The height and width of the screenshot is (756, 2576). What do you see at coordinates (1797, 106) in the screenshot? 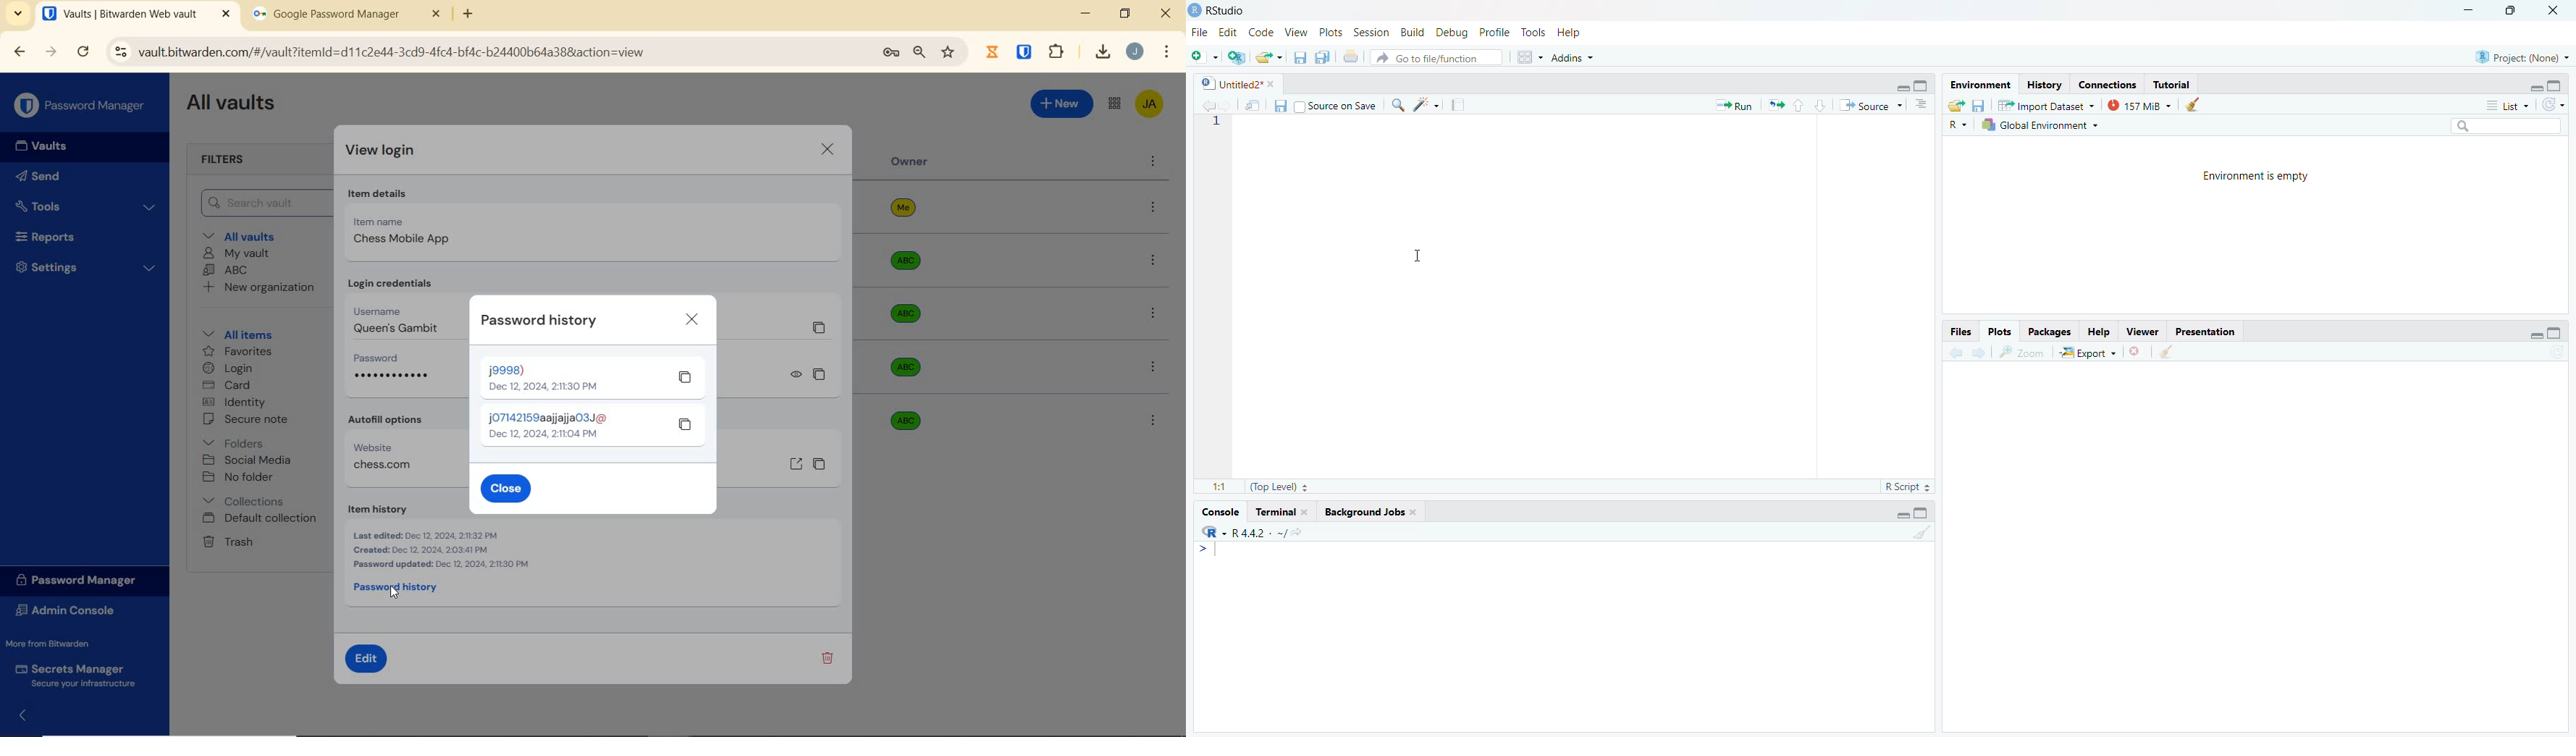
I see `go to previous section/chunk` at bounding box center [1797, 106].